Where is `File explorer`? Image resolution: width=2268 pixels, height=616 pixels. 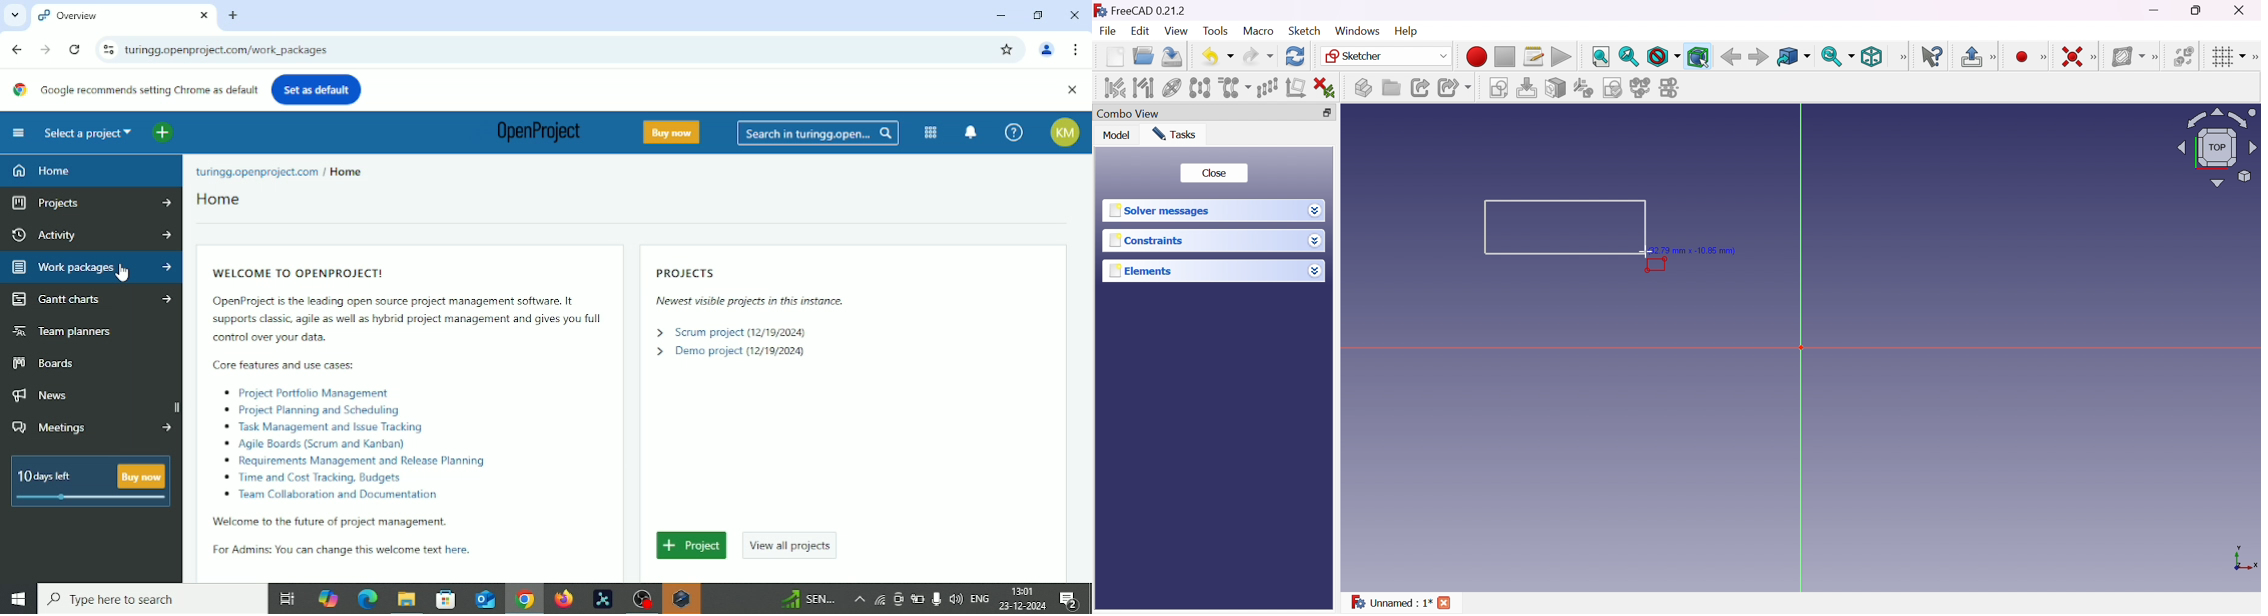 File explorer is located at coordinates (405, 601).